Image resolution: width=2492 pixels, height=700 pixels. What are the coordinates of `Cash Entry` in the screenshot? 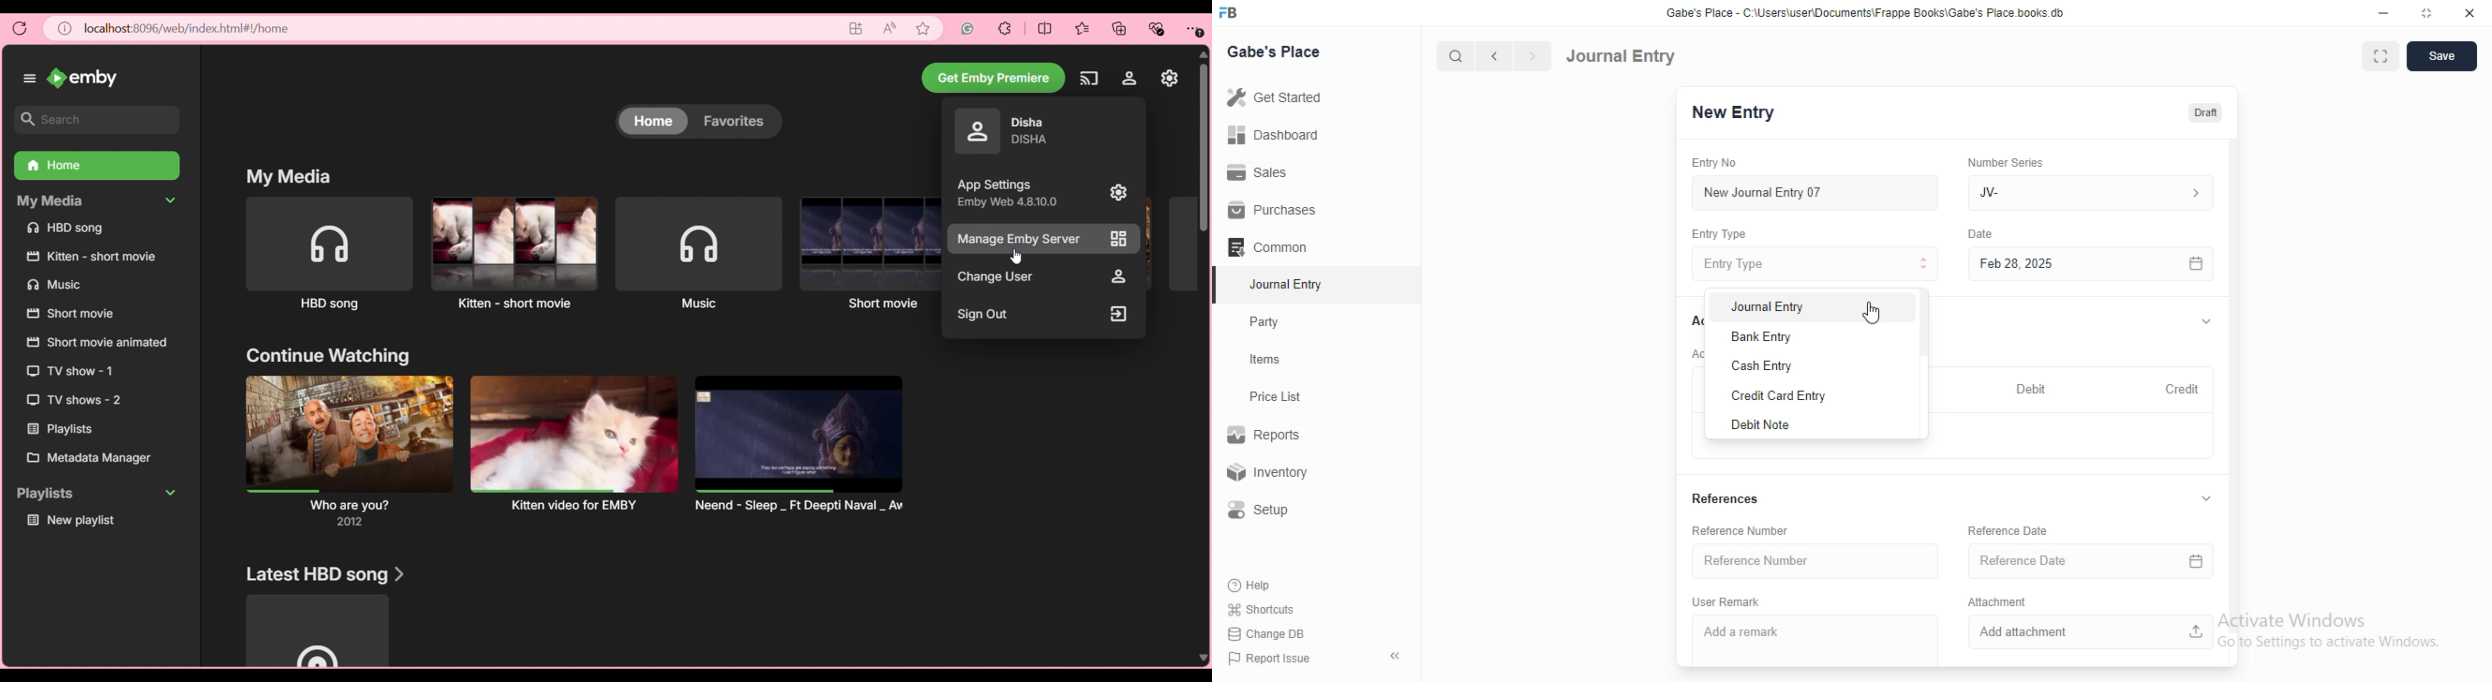 It's located at (1765, 367).